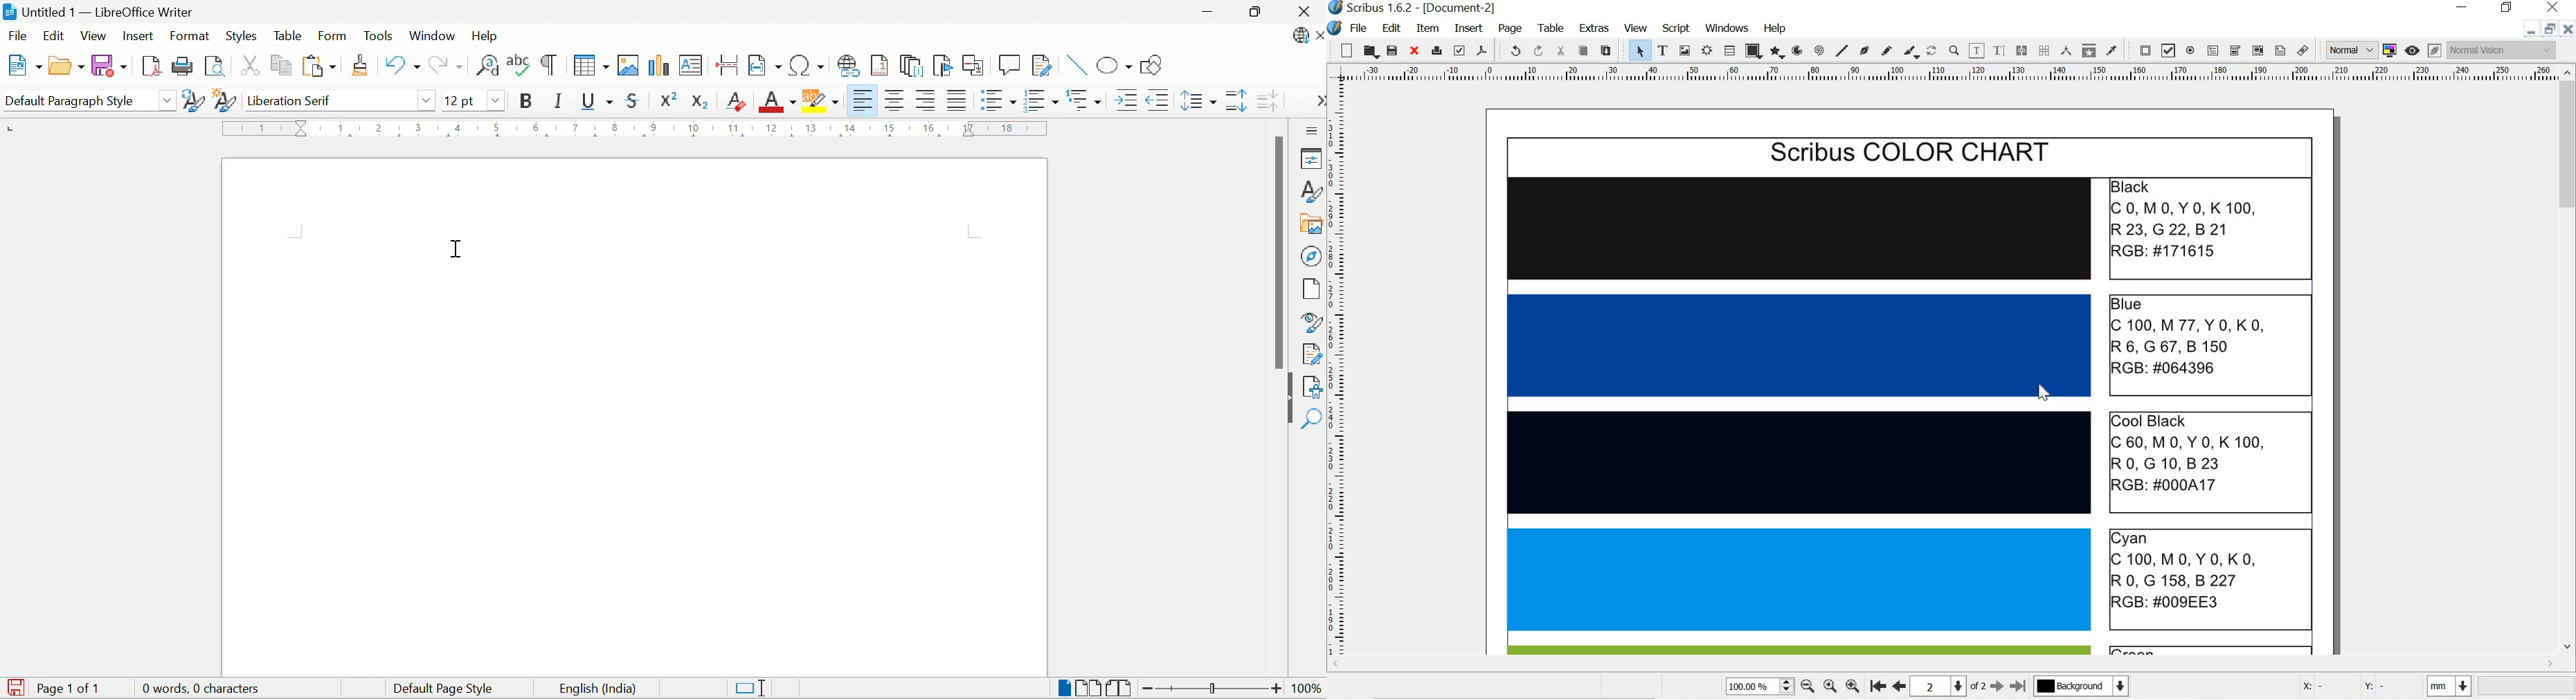  What do you see at coordinates (595, 689) in the screenshot?
I see `English (India)` at bounding box center [595, 689].